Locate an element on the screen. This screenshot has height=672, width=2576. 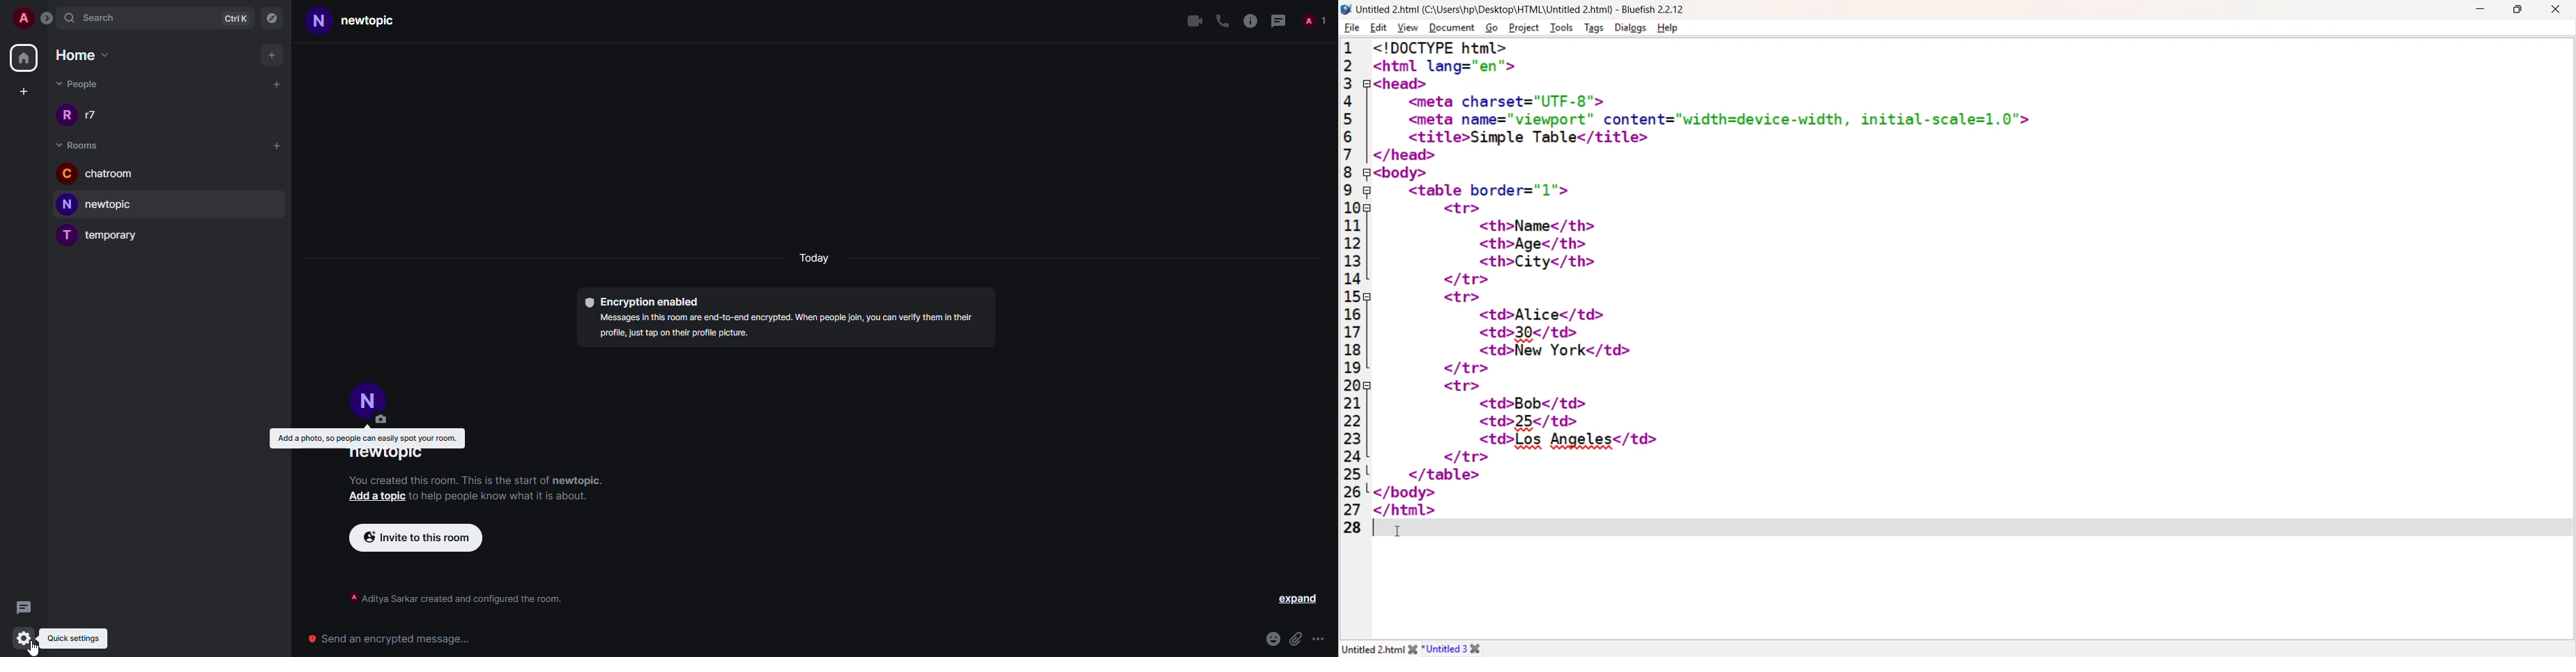
info is located at coordinates (785, 325).